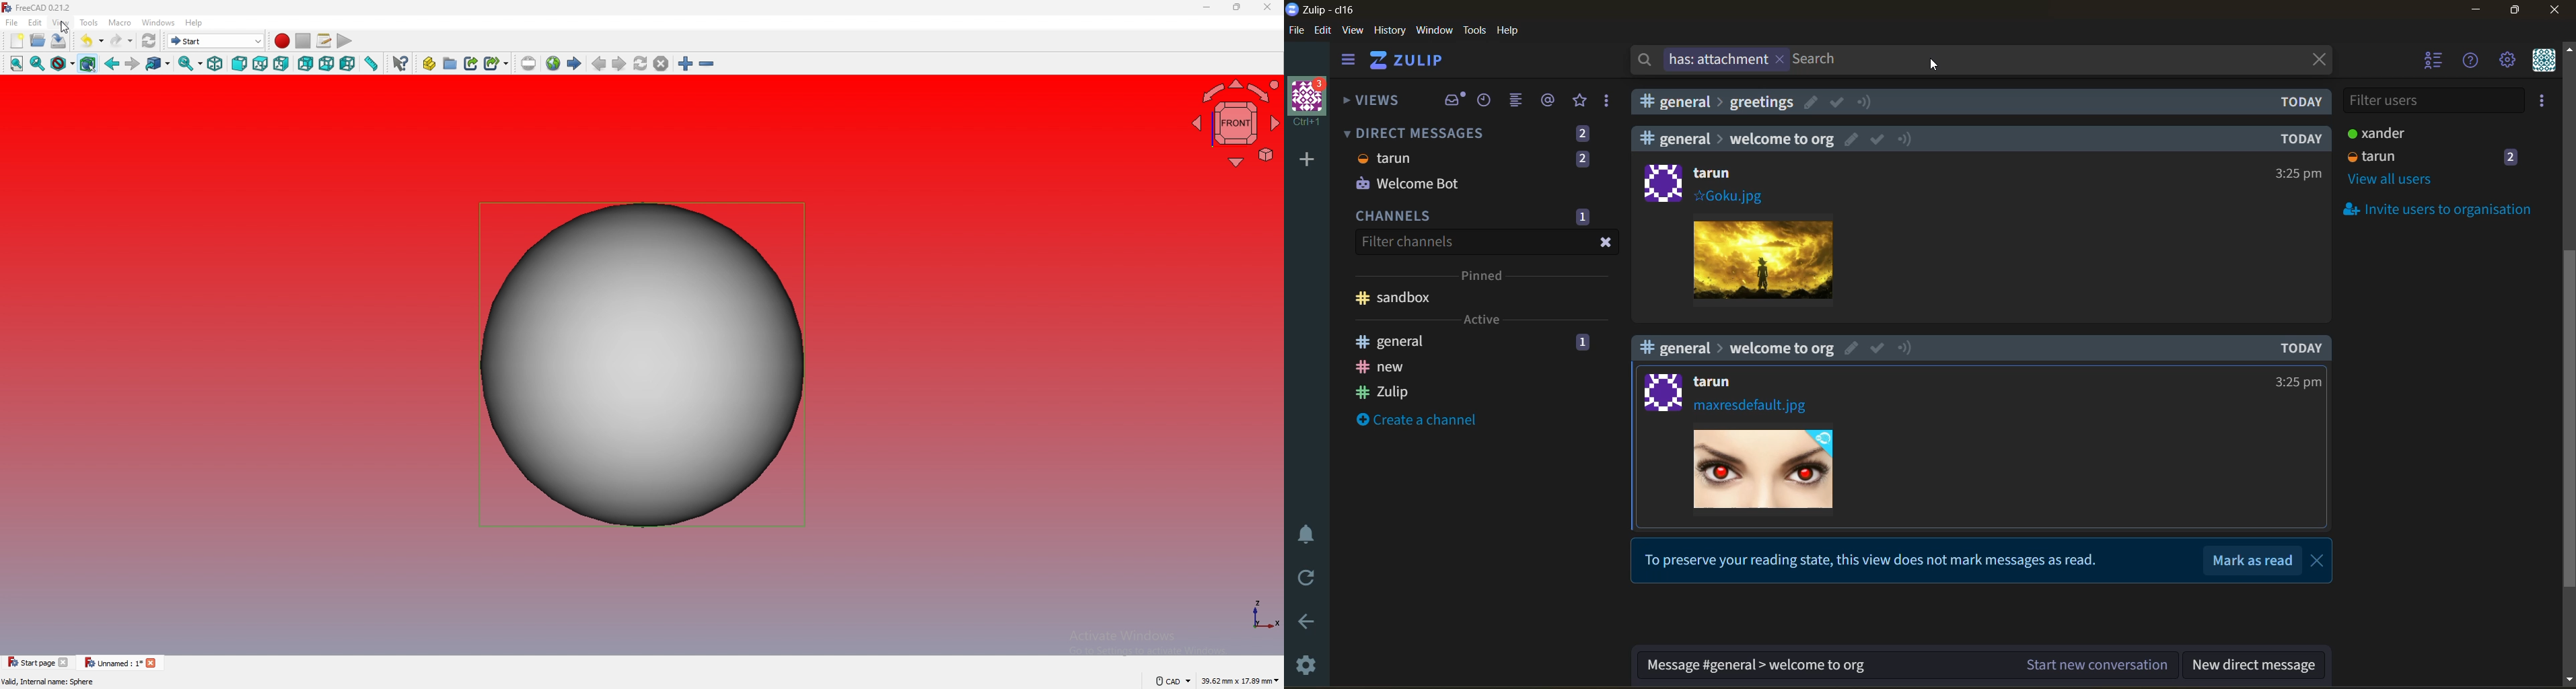  Describe the element at coordinates (1935, 63) in the screenshot. I see `cursor` at that location.